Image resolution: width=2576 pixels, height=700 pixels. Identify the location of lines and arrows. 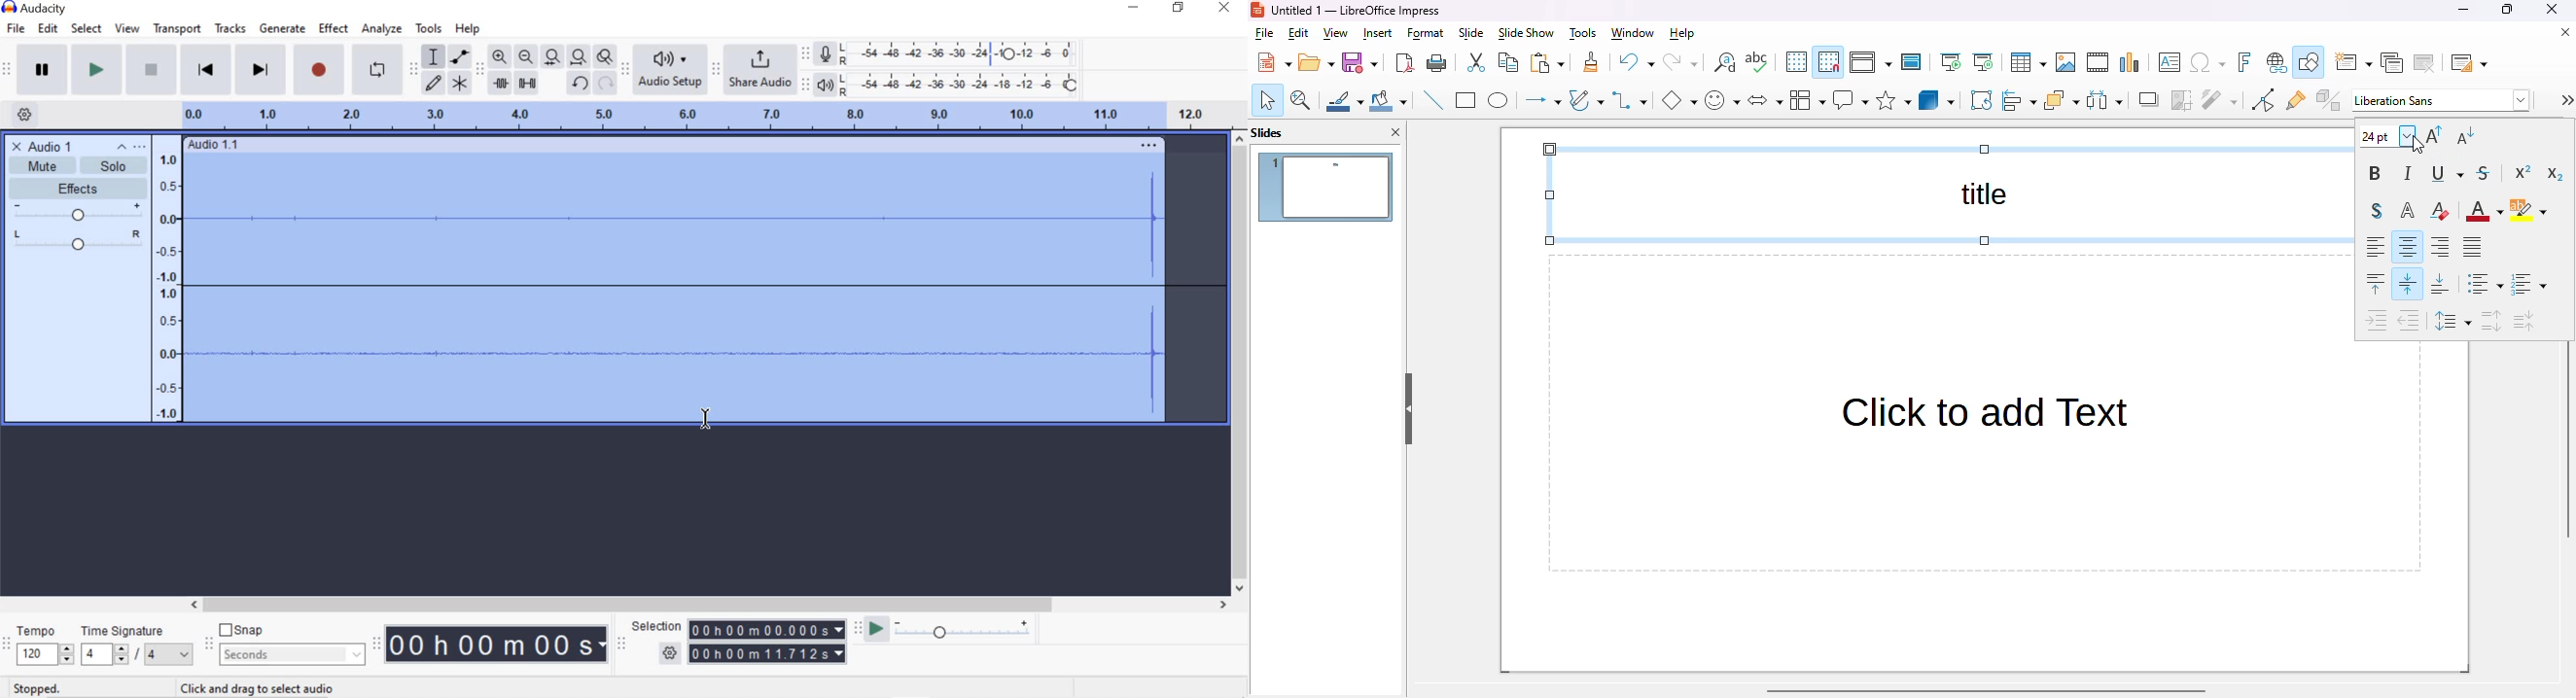
(1541, 101).